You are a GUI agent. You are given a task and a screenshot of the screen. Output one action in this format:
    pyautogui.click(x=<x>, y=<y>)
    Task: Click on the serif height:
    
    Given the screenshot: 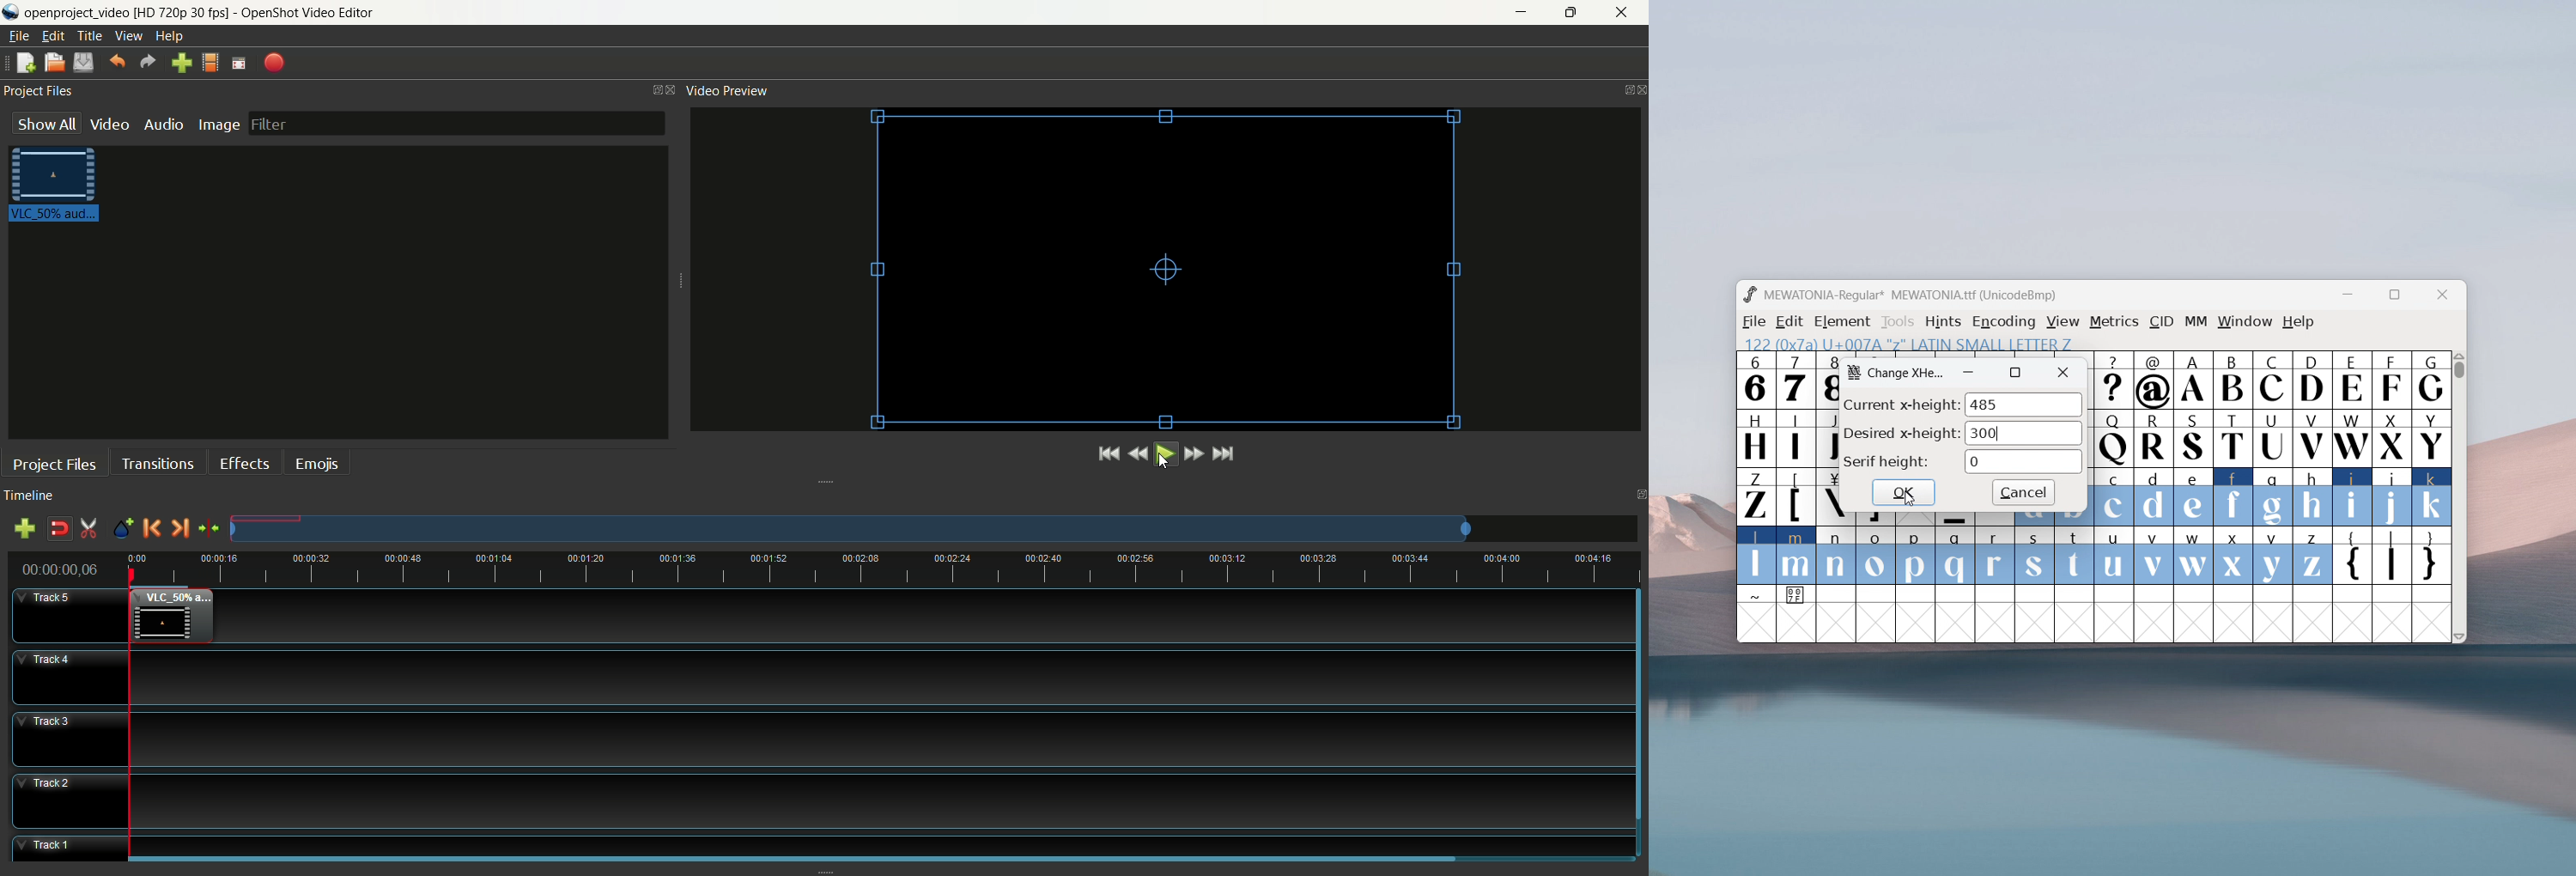 What is the action you would take?
    pyautogui.click(x=1886, y=462)
    